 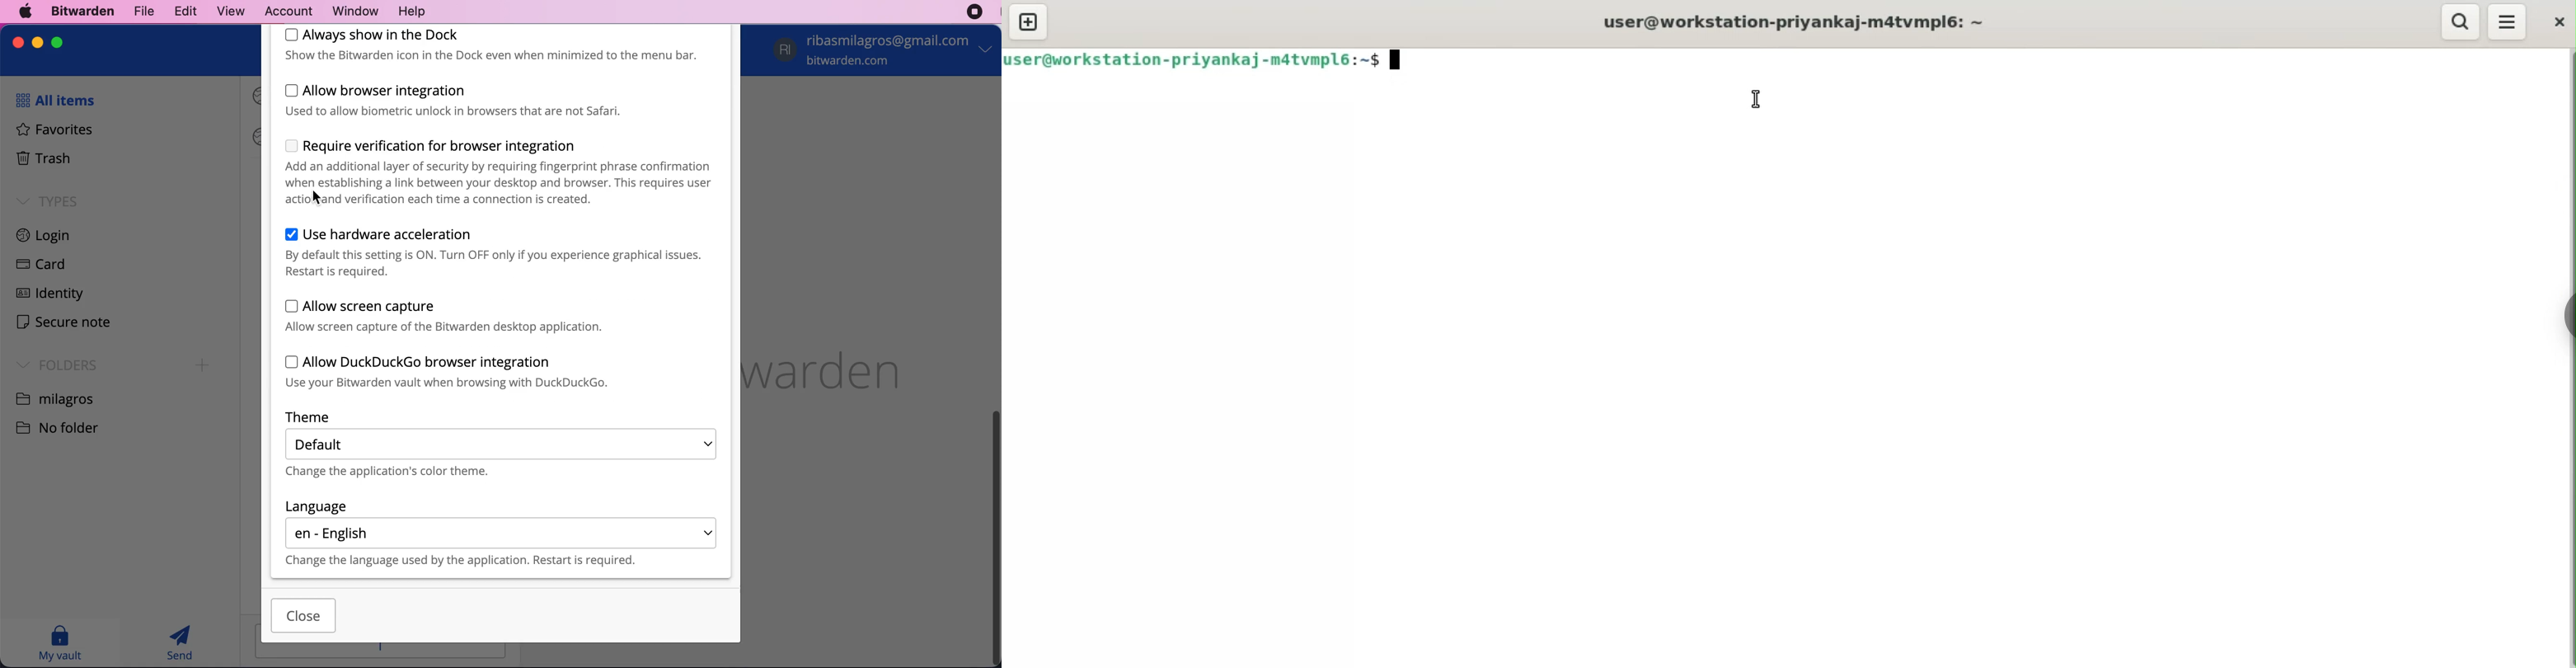 What do you see at coordinates (63, 323) in the screenshot?
I see `secure note` at bounding box center [63, 323].